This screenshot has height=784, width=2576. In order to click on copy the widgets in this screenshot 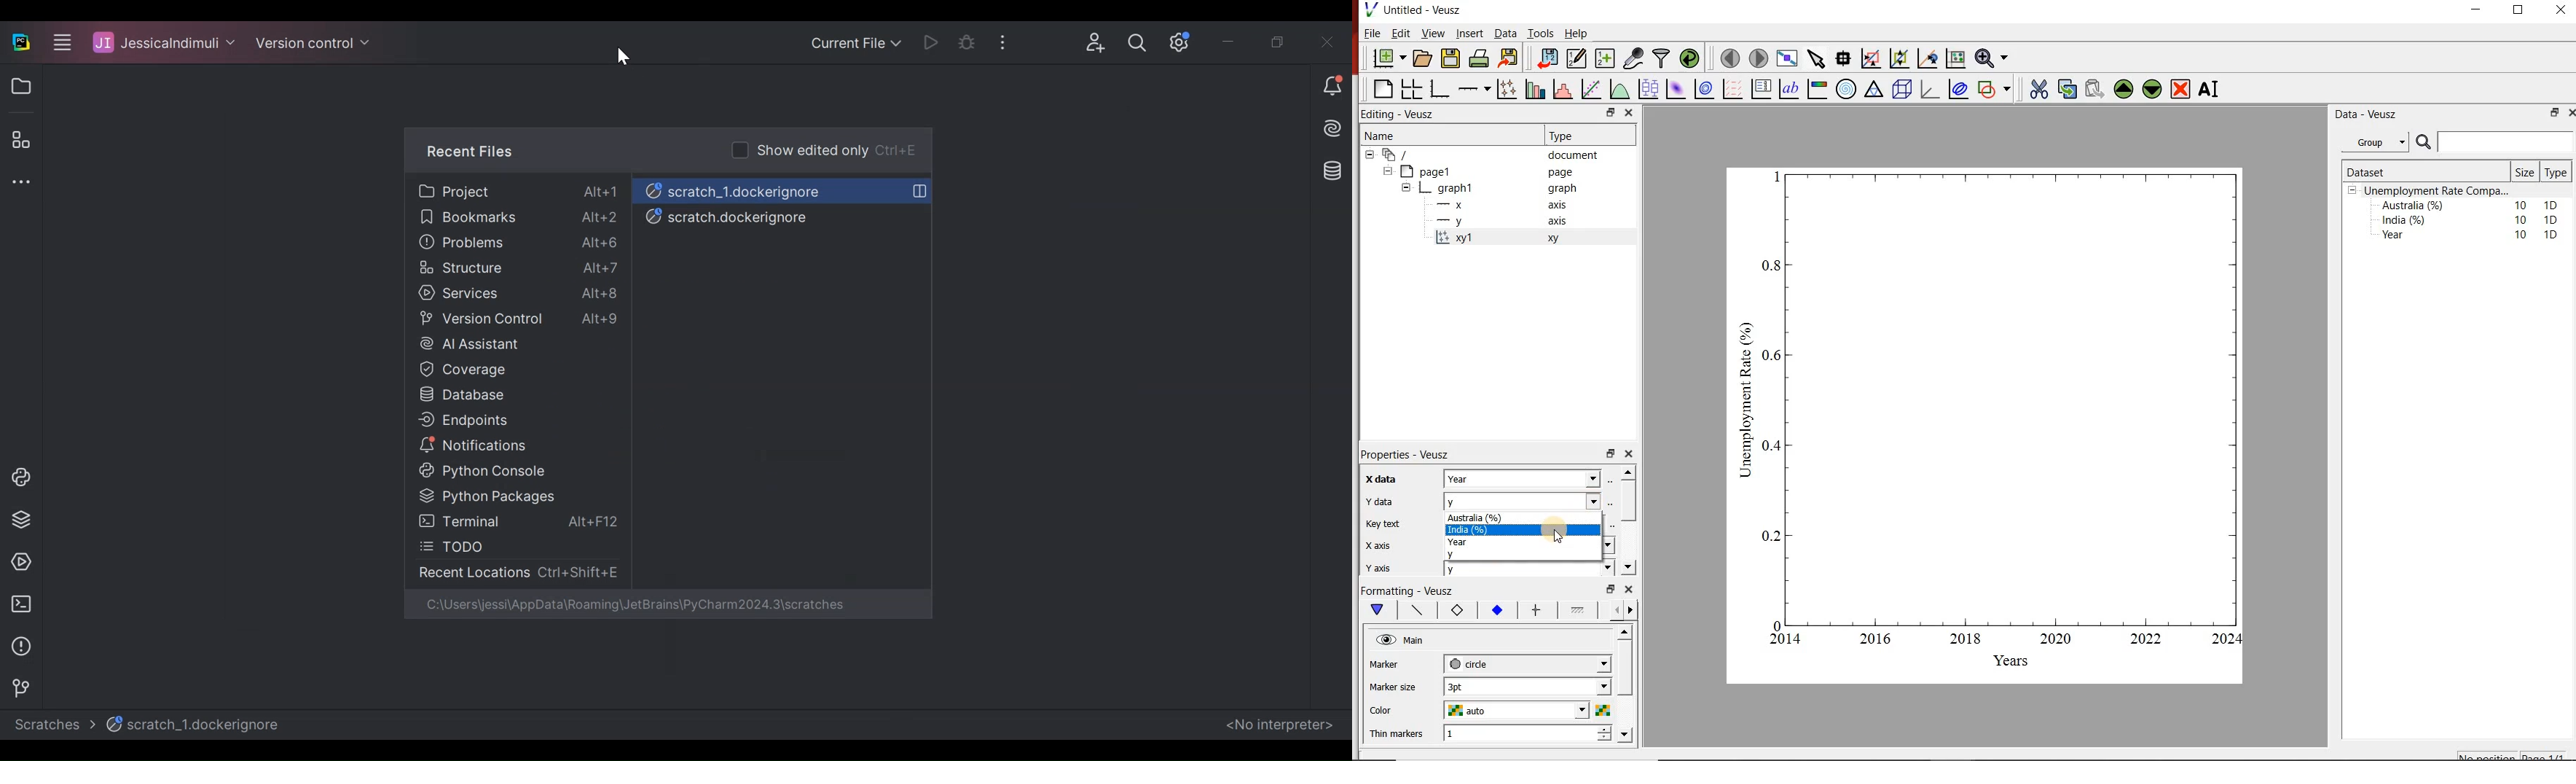, I will do `click(2066, 89)`.